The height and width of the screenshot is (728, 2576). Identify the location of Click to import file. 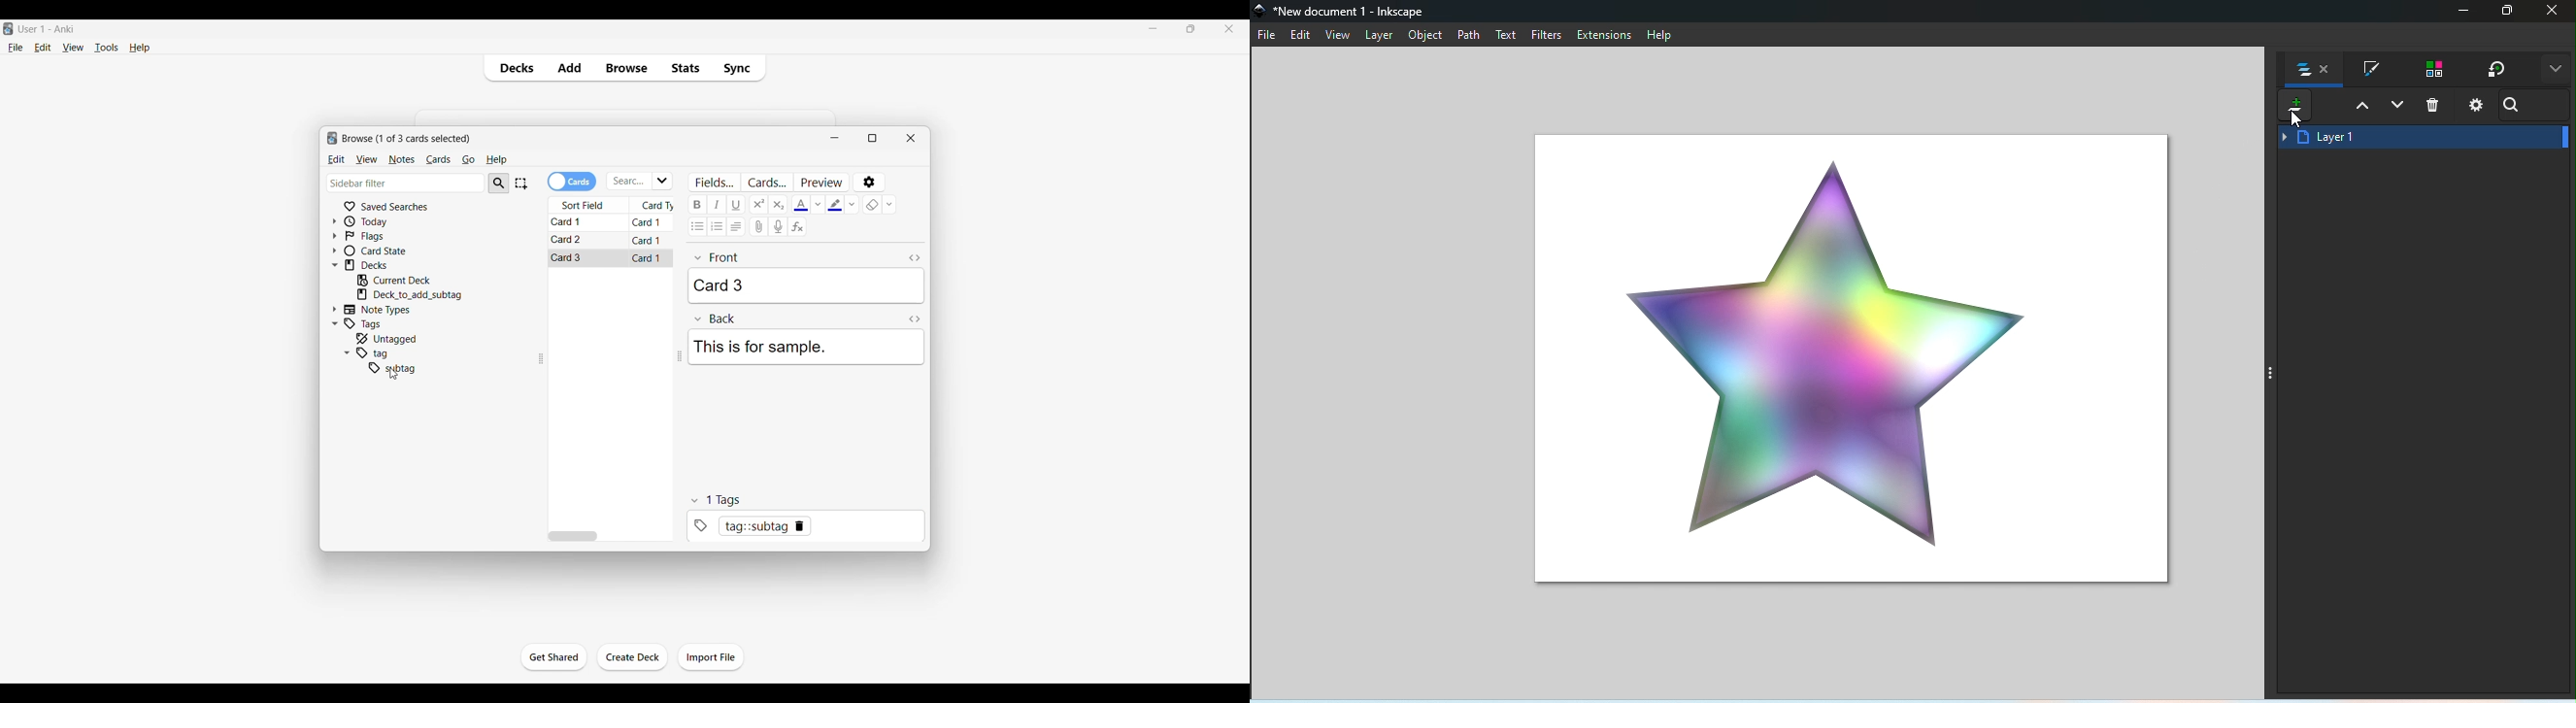
(711, 657).